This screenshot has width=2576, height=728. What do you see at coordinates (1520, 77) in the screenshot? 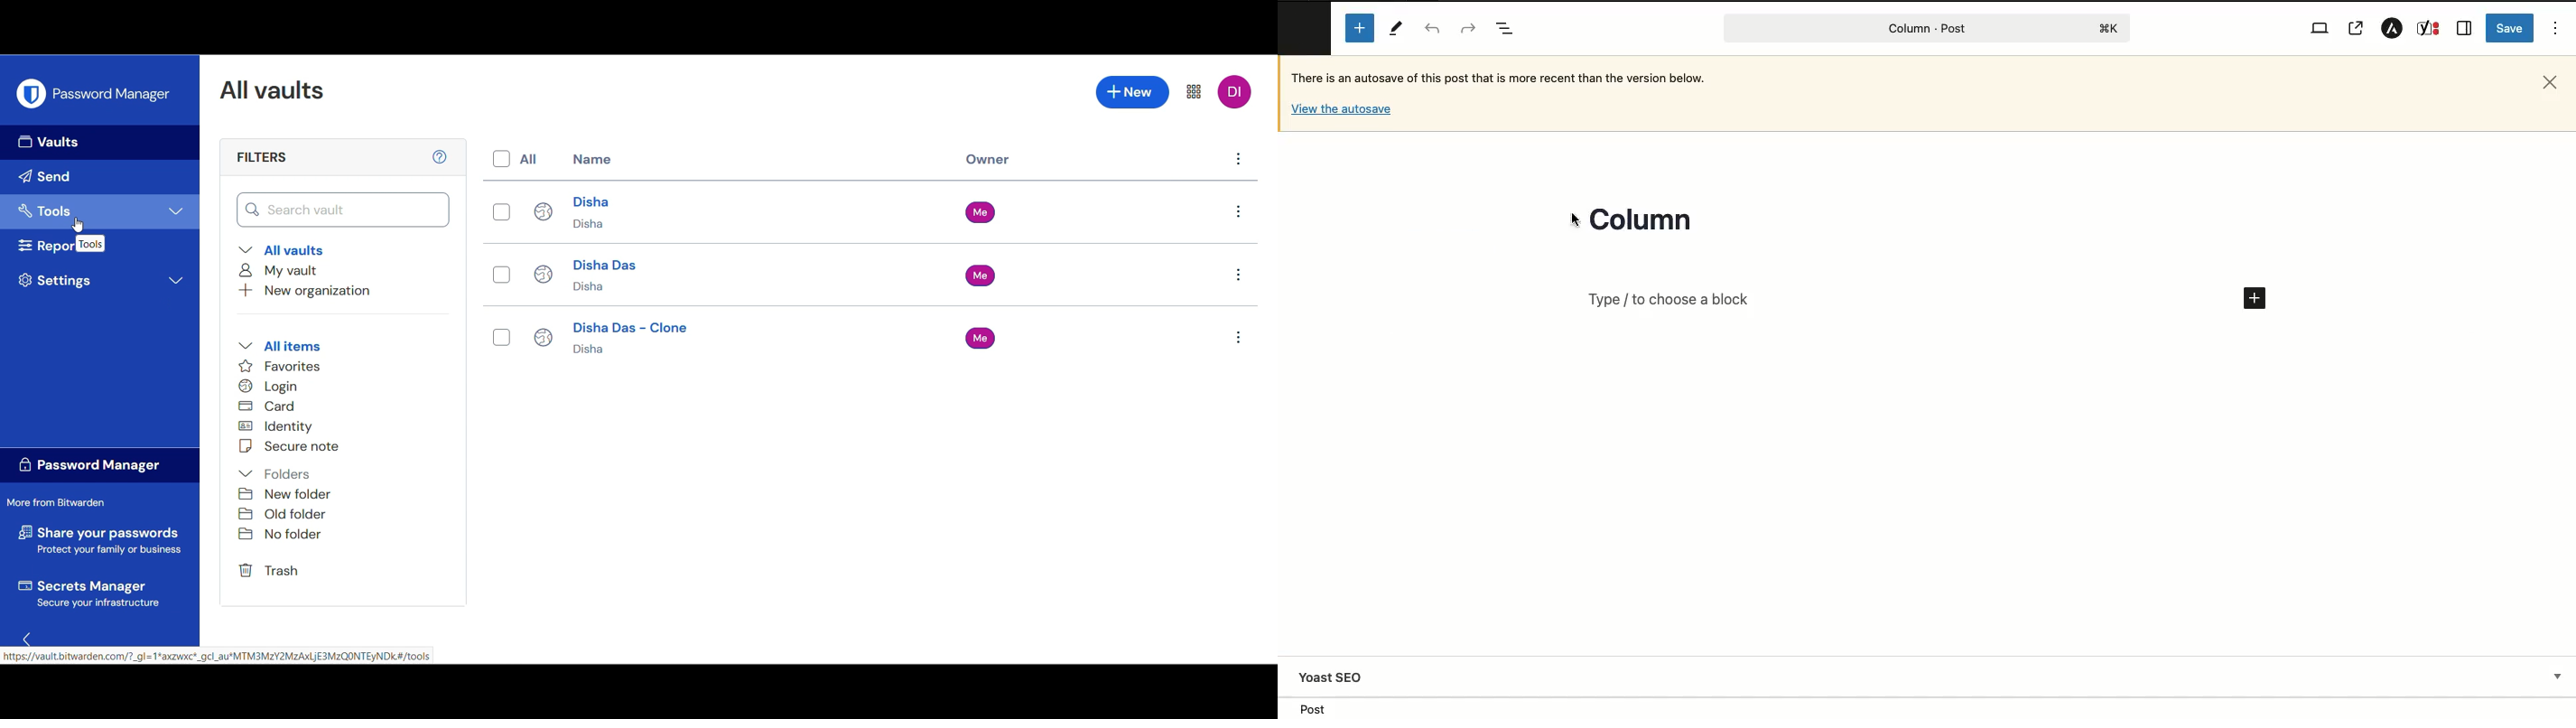
I see `Autosave` at bounding box center [1520, 77].